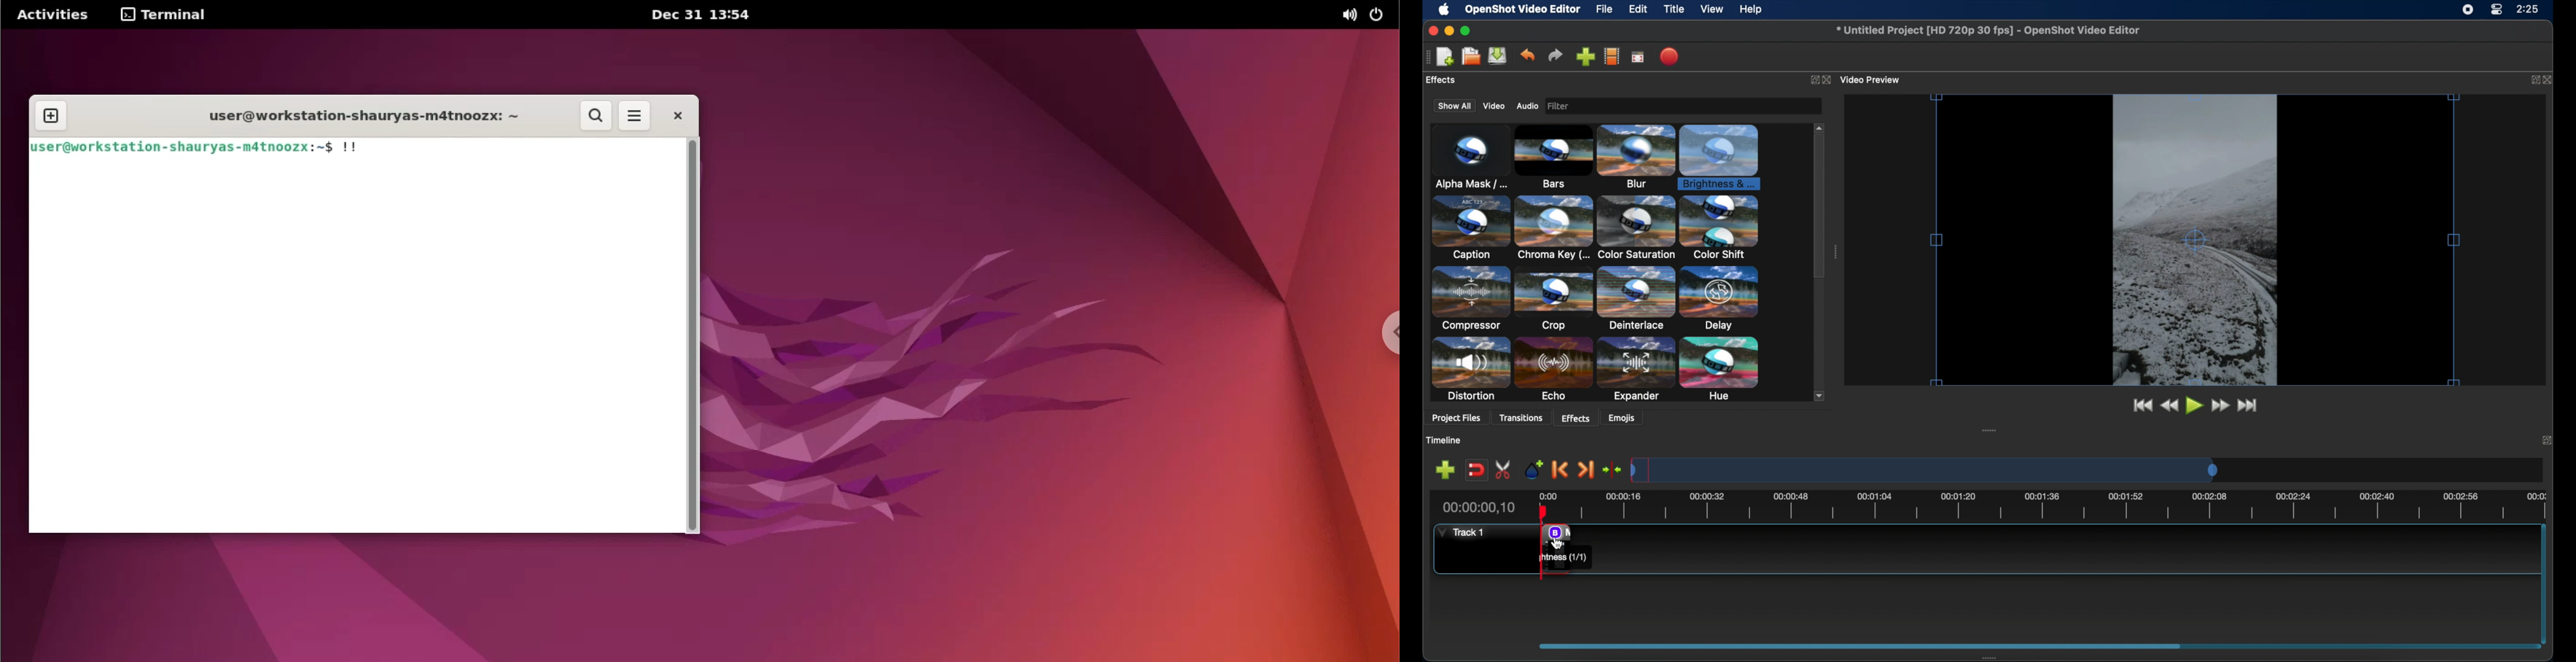  What do you see at coordinates (2194, 240) in the screenshot?
I see `video preview` at bounding box center [2194, 240].